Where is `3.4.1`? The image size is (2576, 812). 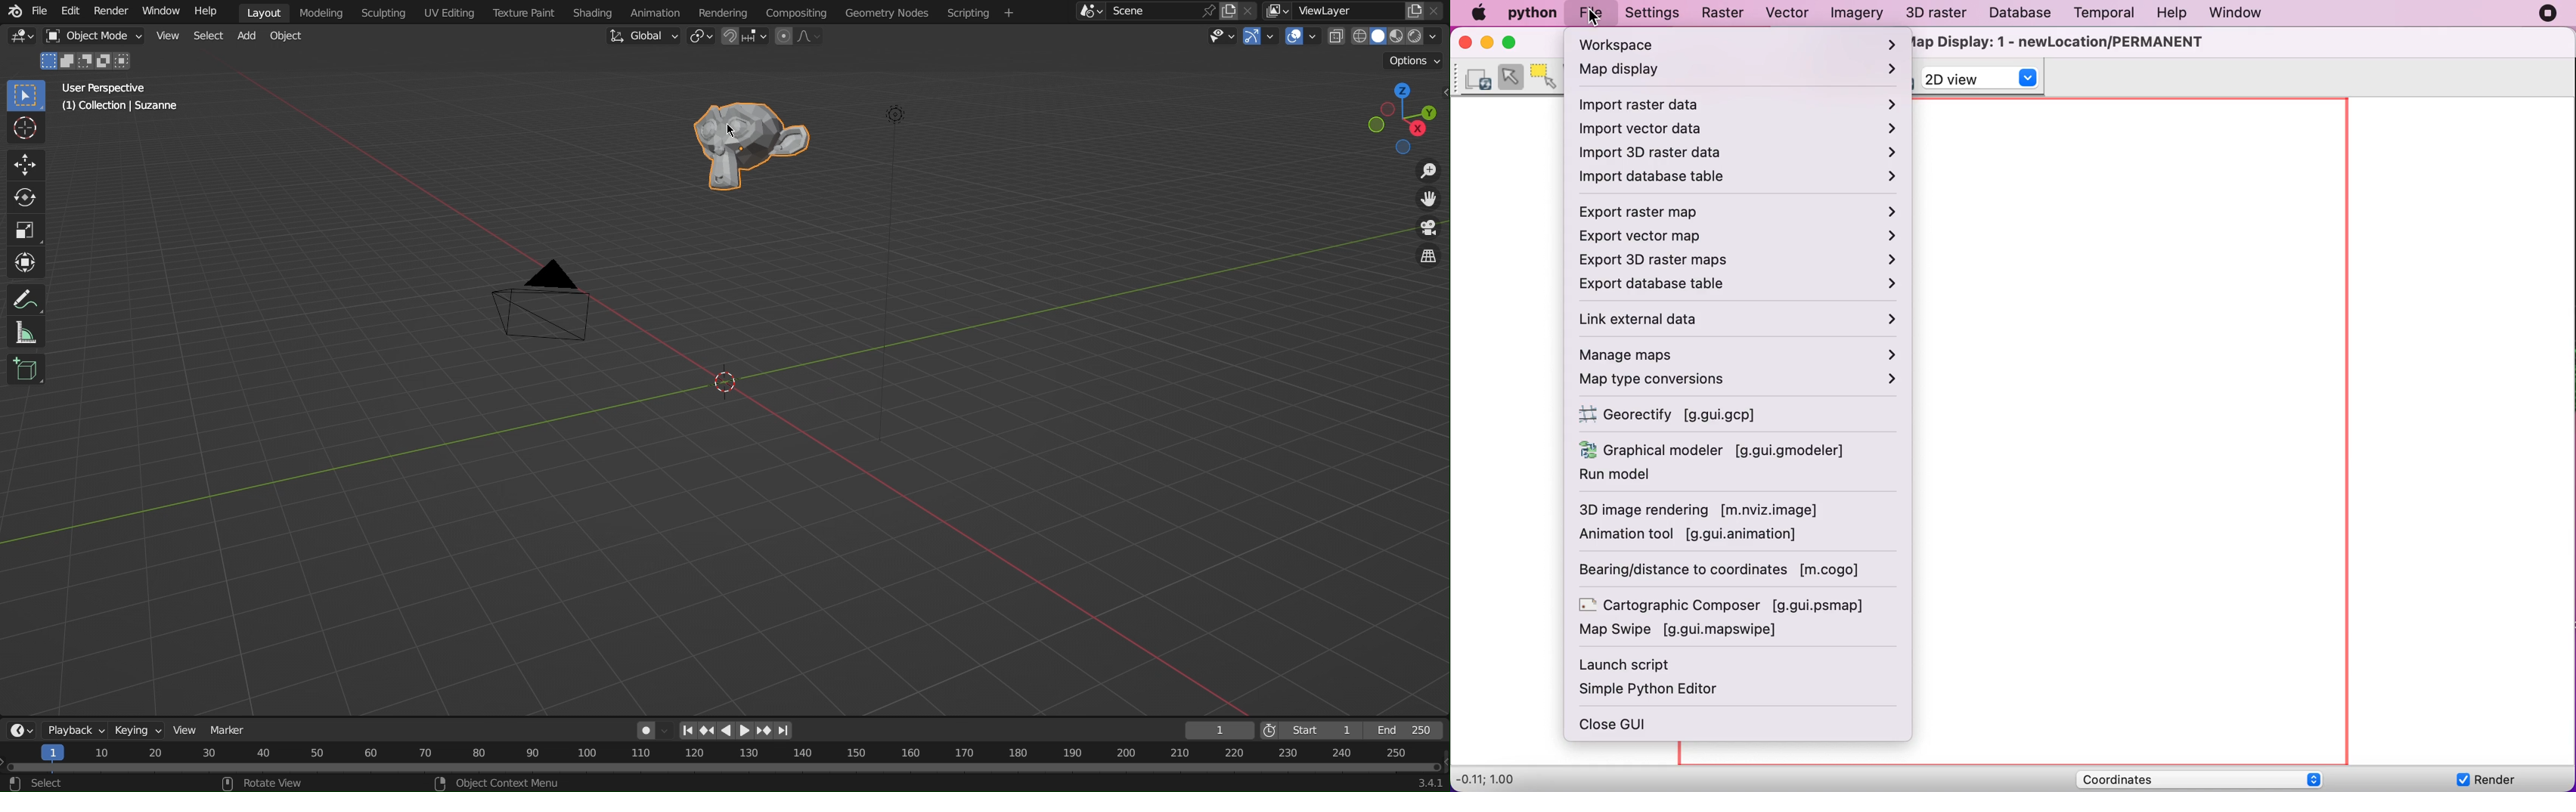
3.4.1 is located at coordinates (1430, 783).